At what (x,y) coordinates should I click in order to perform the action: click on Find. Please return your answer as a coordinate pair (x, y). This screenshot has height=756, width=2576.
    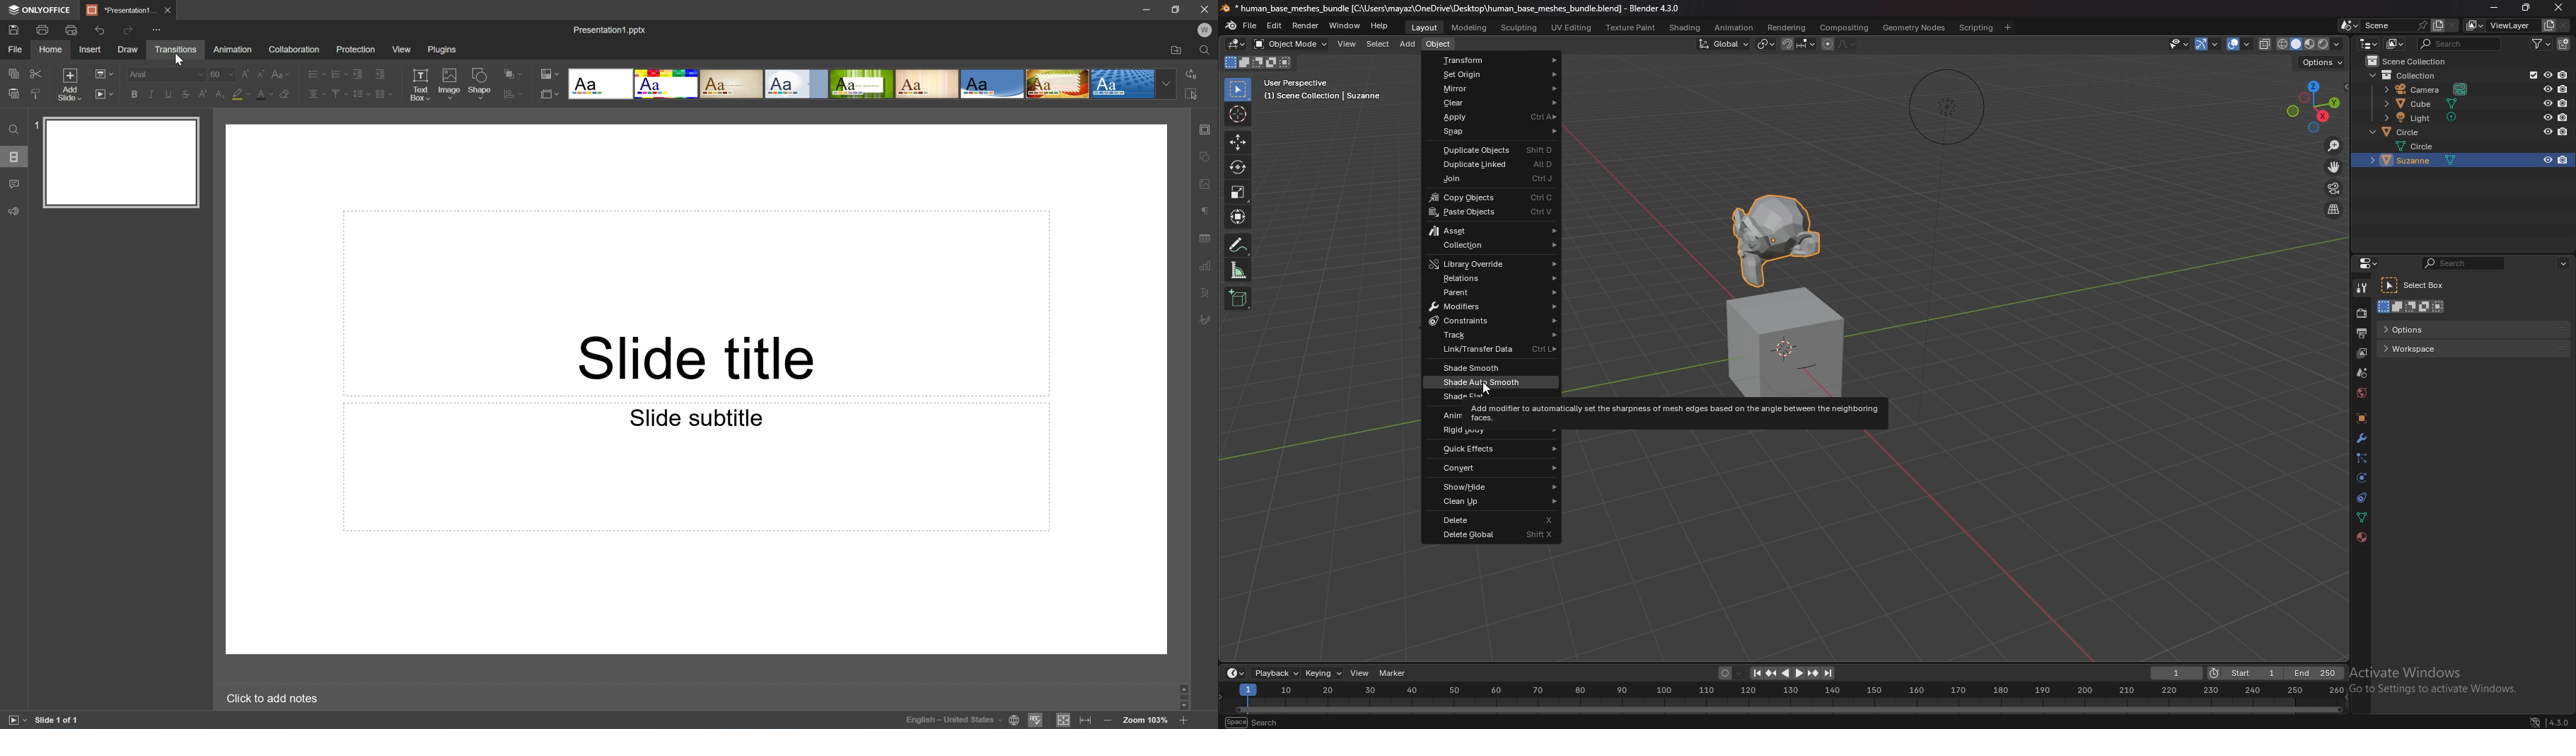
    Looking at the image, I should click on (1207, 50).